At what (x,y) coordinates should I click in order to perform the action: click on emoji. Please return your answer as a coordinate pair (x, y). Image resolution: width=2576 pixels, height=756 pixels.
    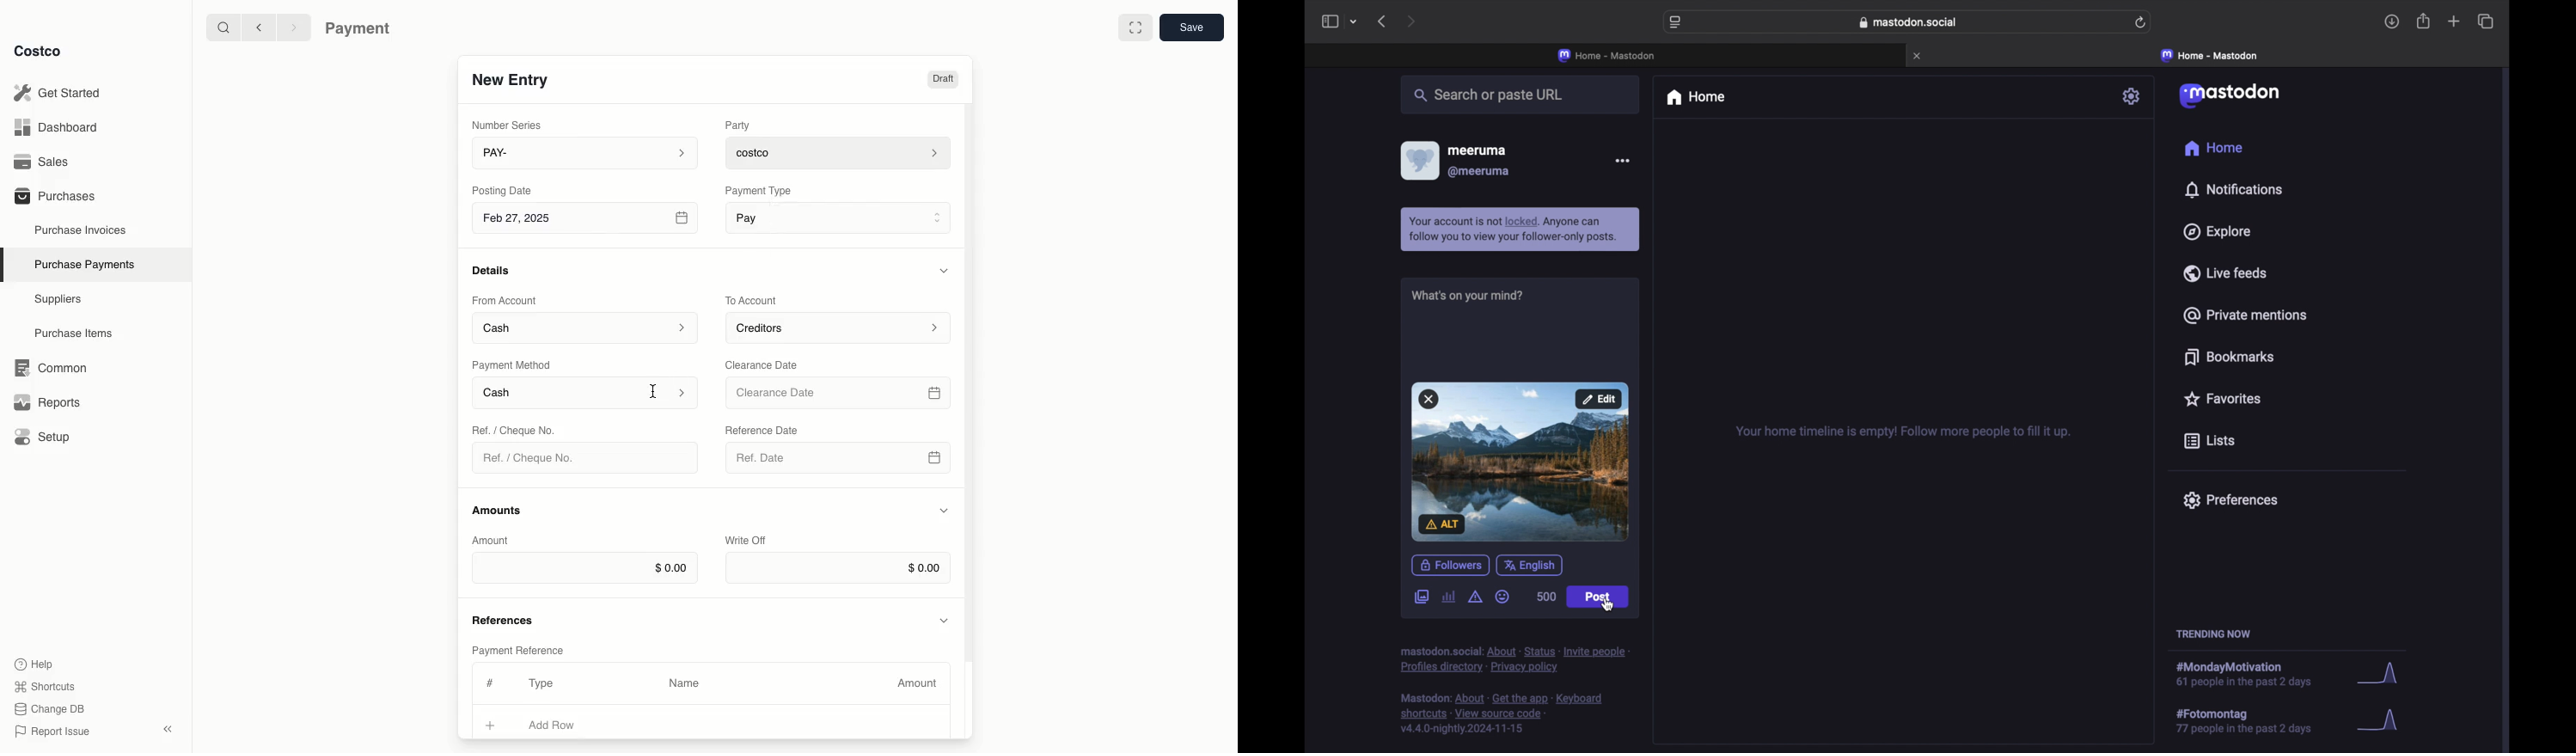
    Looking at the image, I should click on (1505, 599).